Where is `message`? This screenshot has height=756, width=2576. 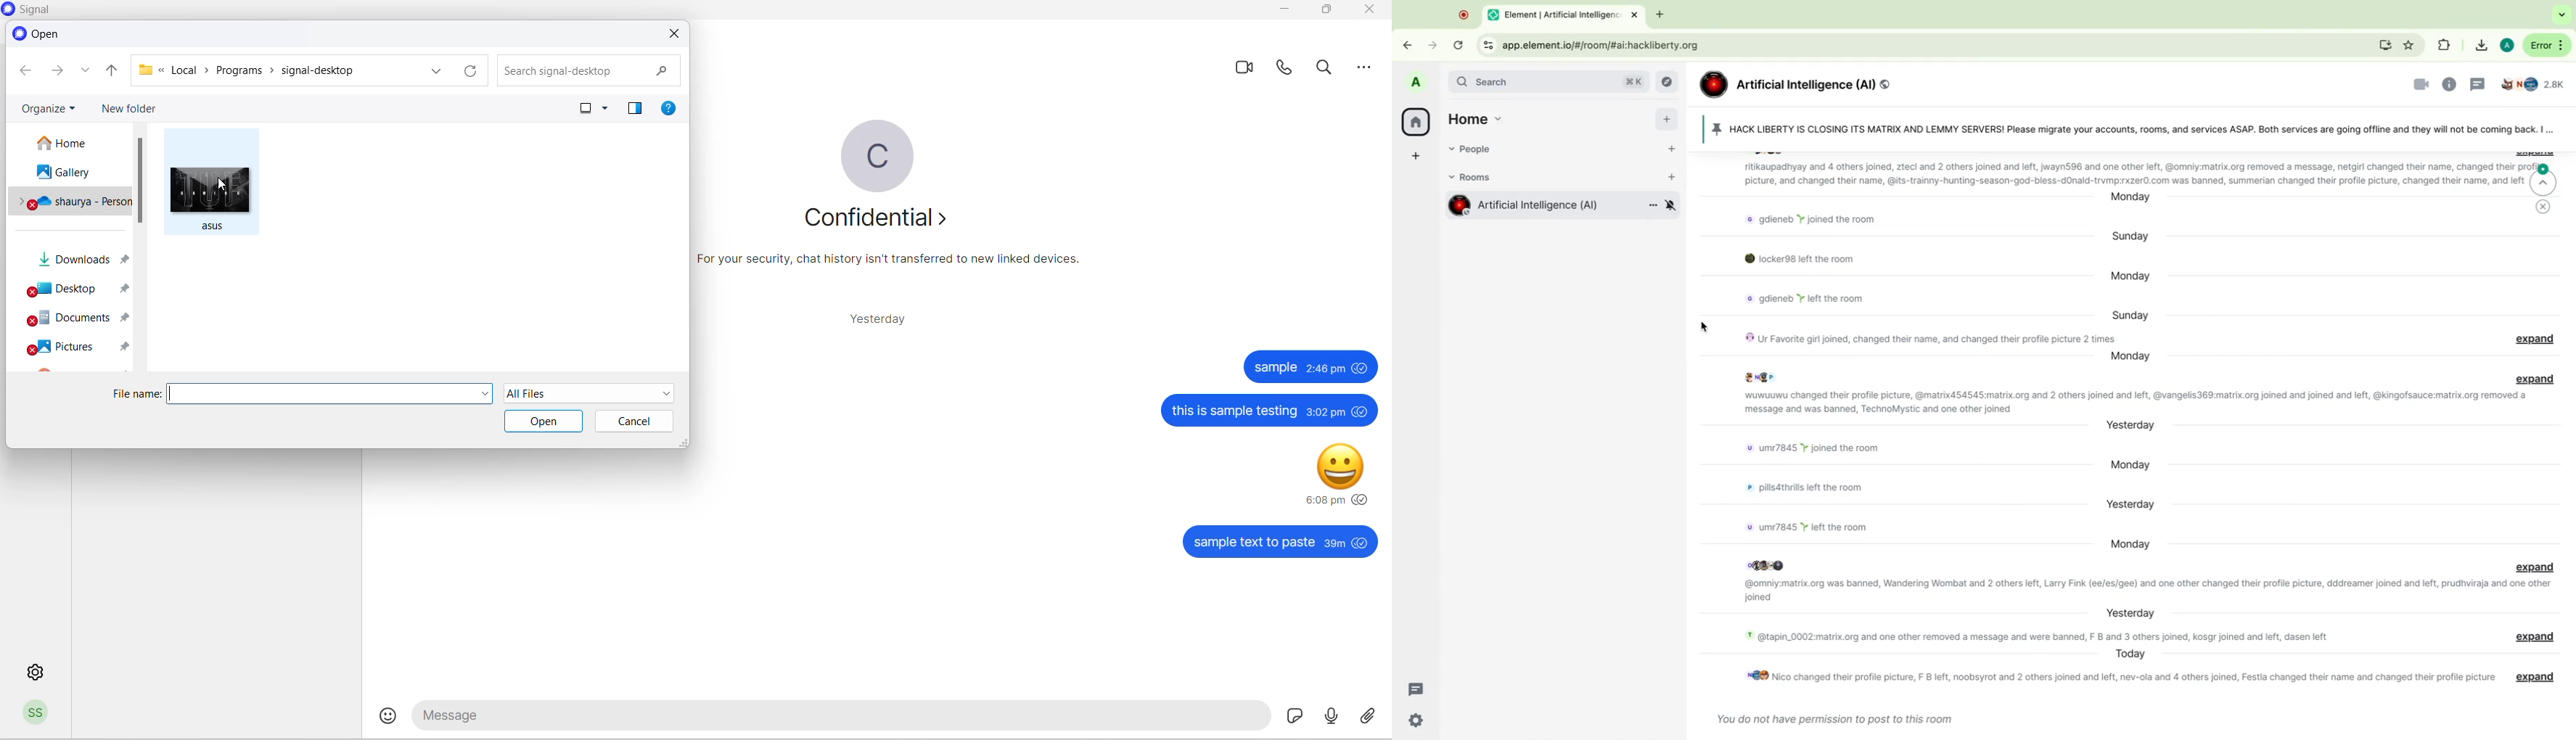
message is located at coordinates (2529, 565).